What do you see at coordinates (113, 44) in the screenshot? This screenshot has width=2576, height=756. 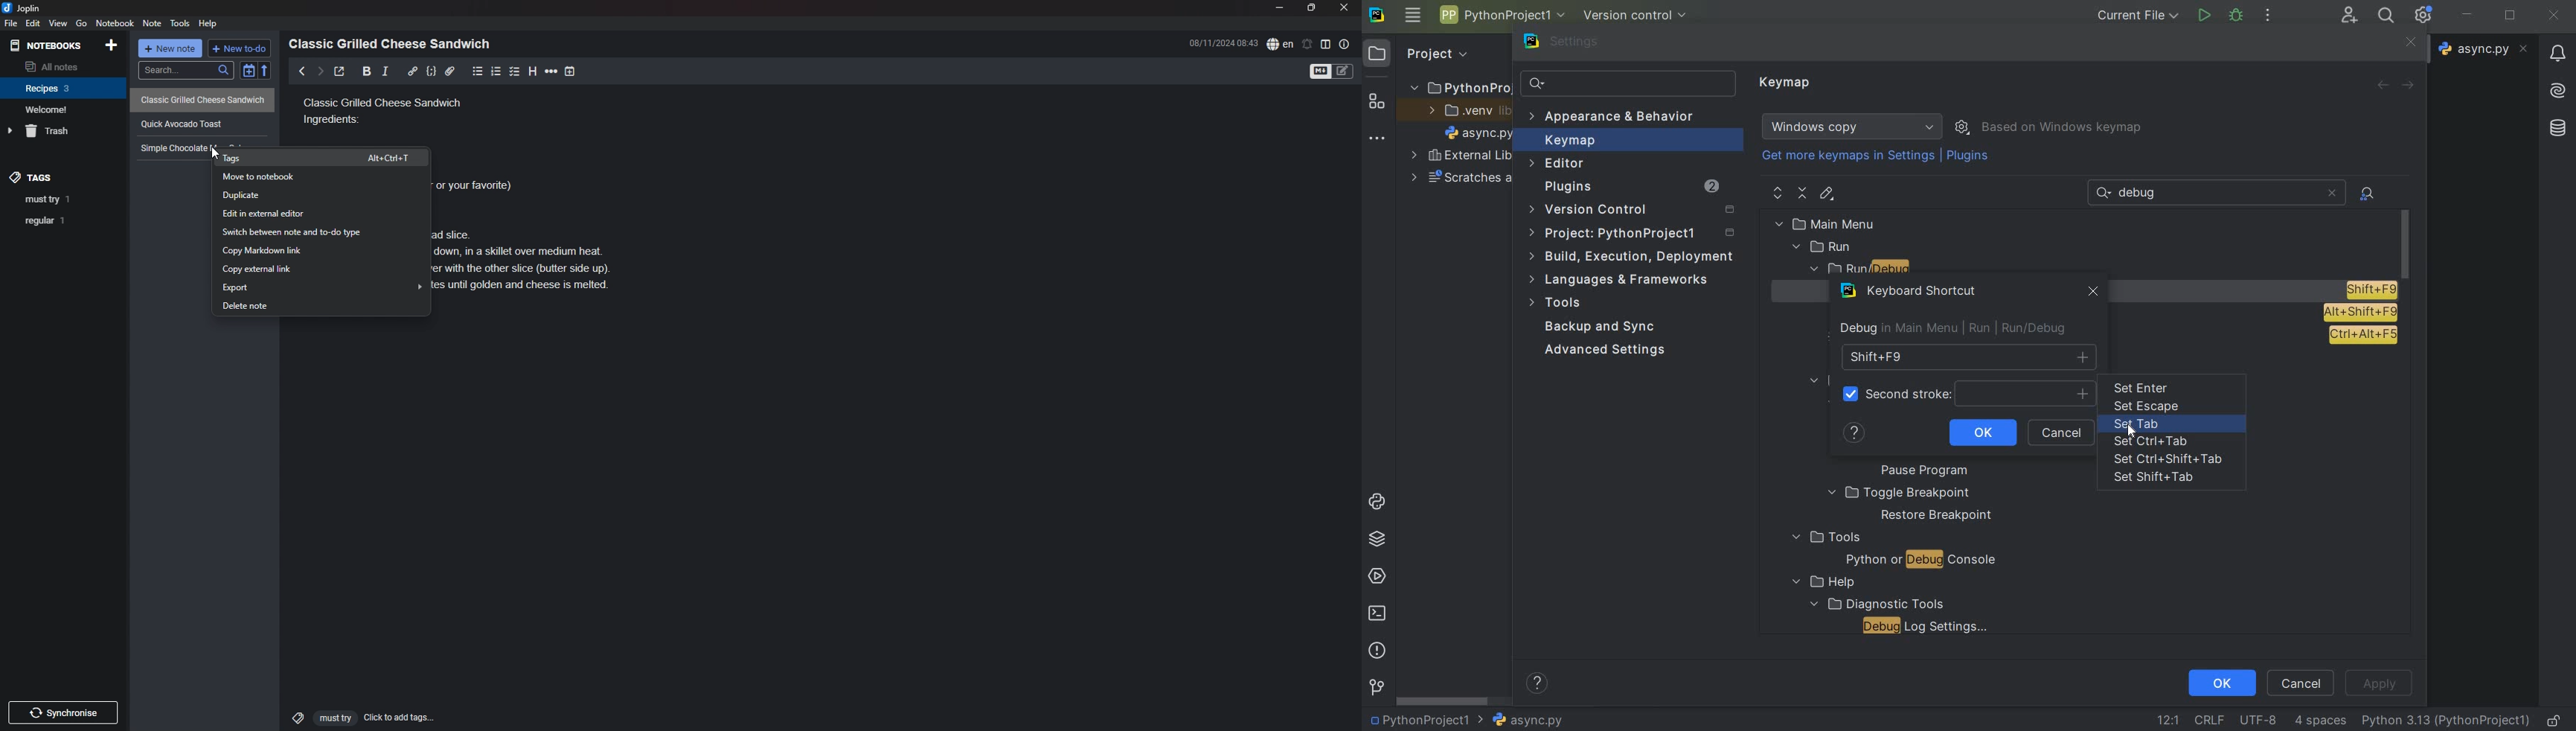 I see `add notebook` at bounding box center [113, 44].